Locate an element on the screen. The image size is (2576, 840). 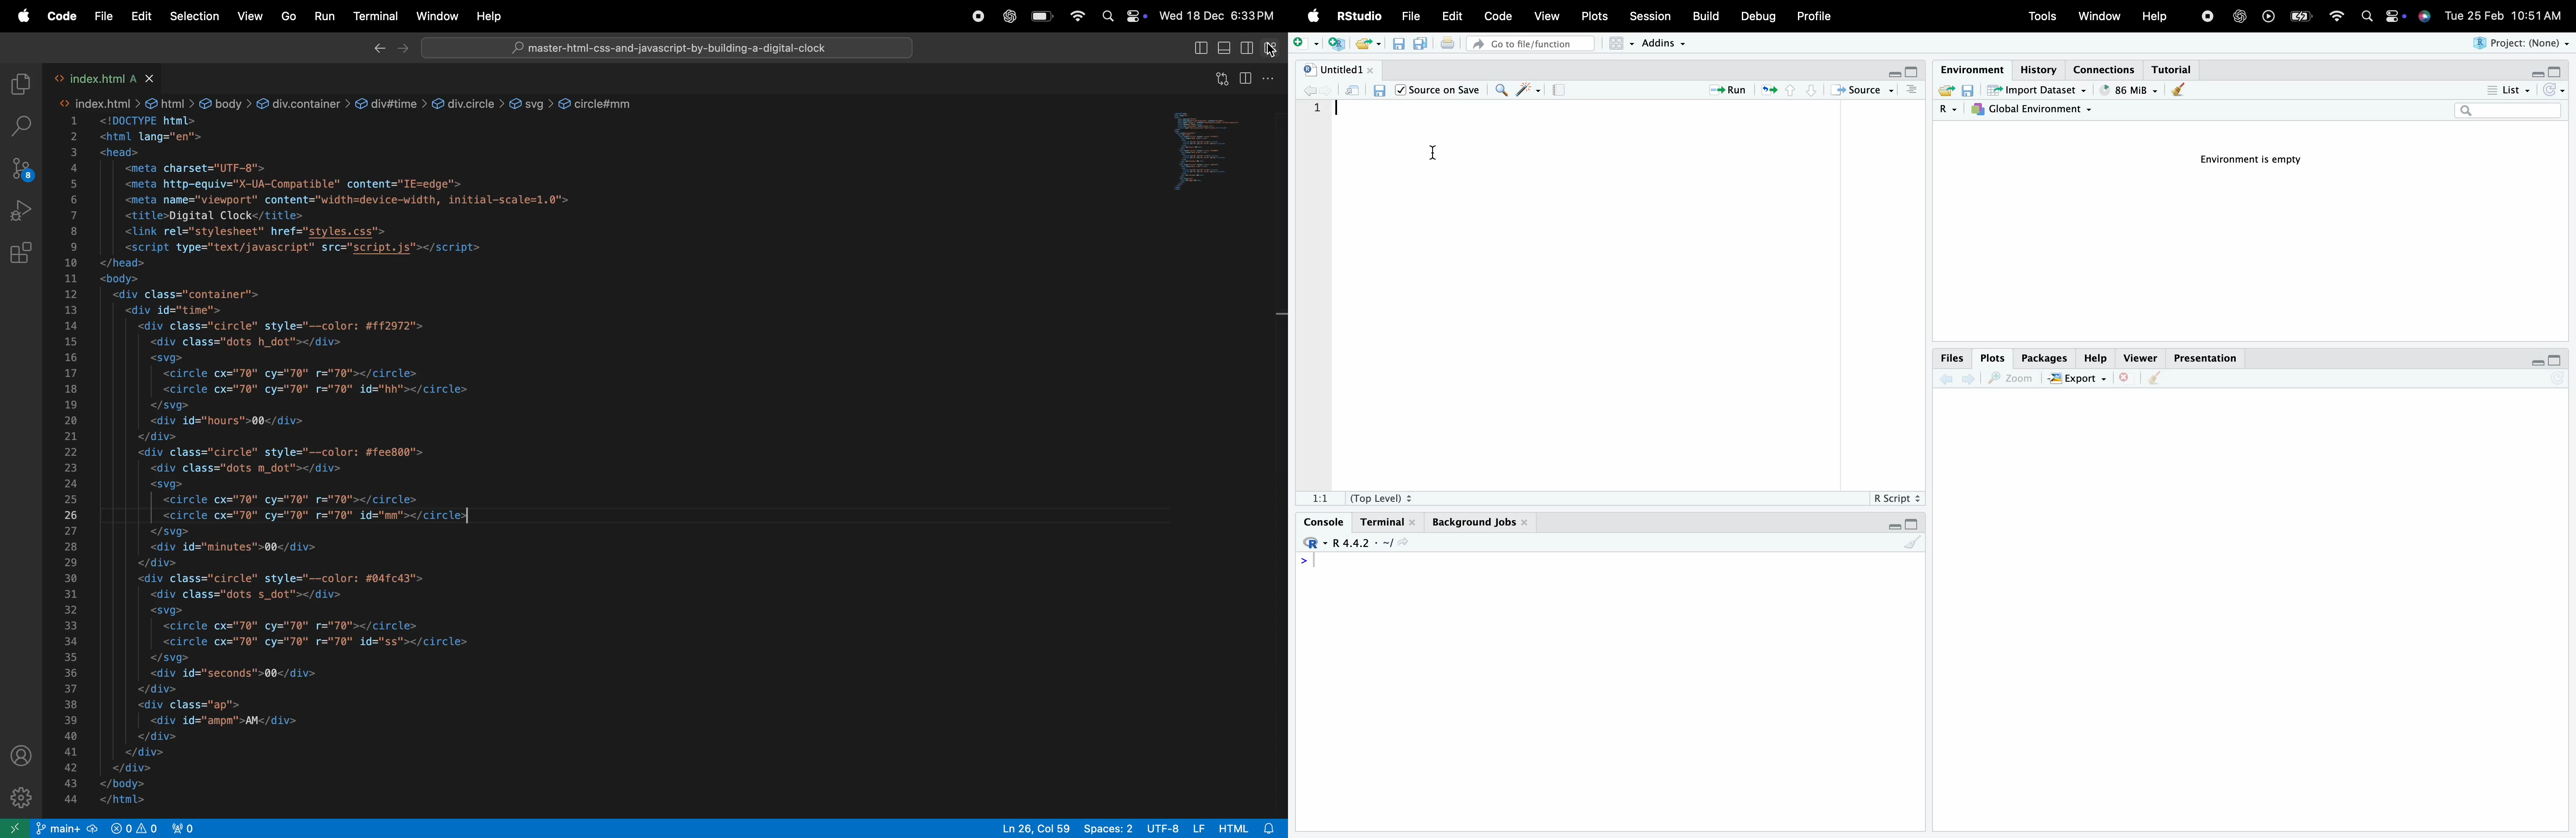
minimise is located at coordinates (1889, 70).